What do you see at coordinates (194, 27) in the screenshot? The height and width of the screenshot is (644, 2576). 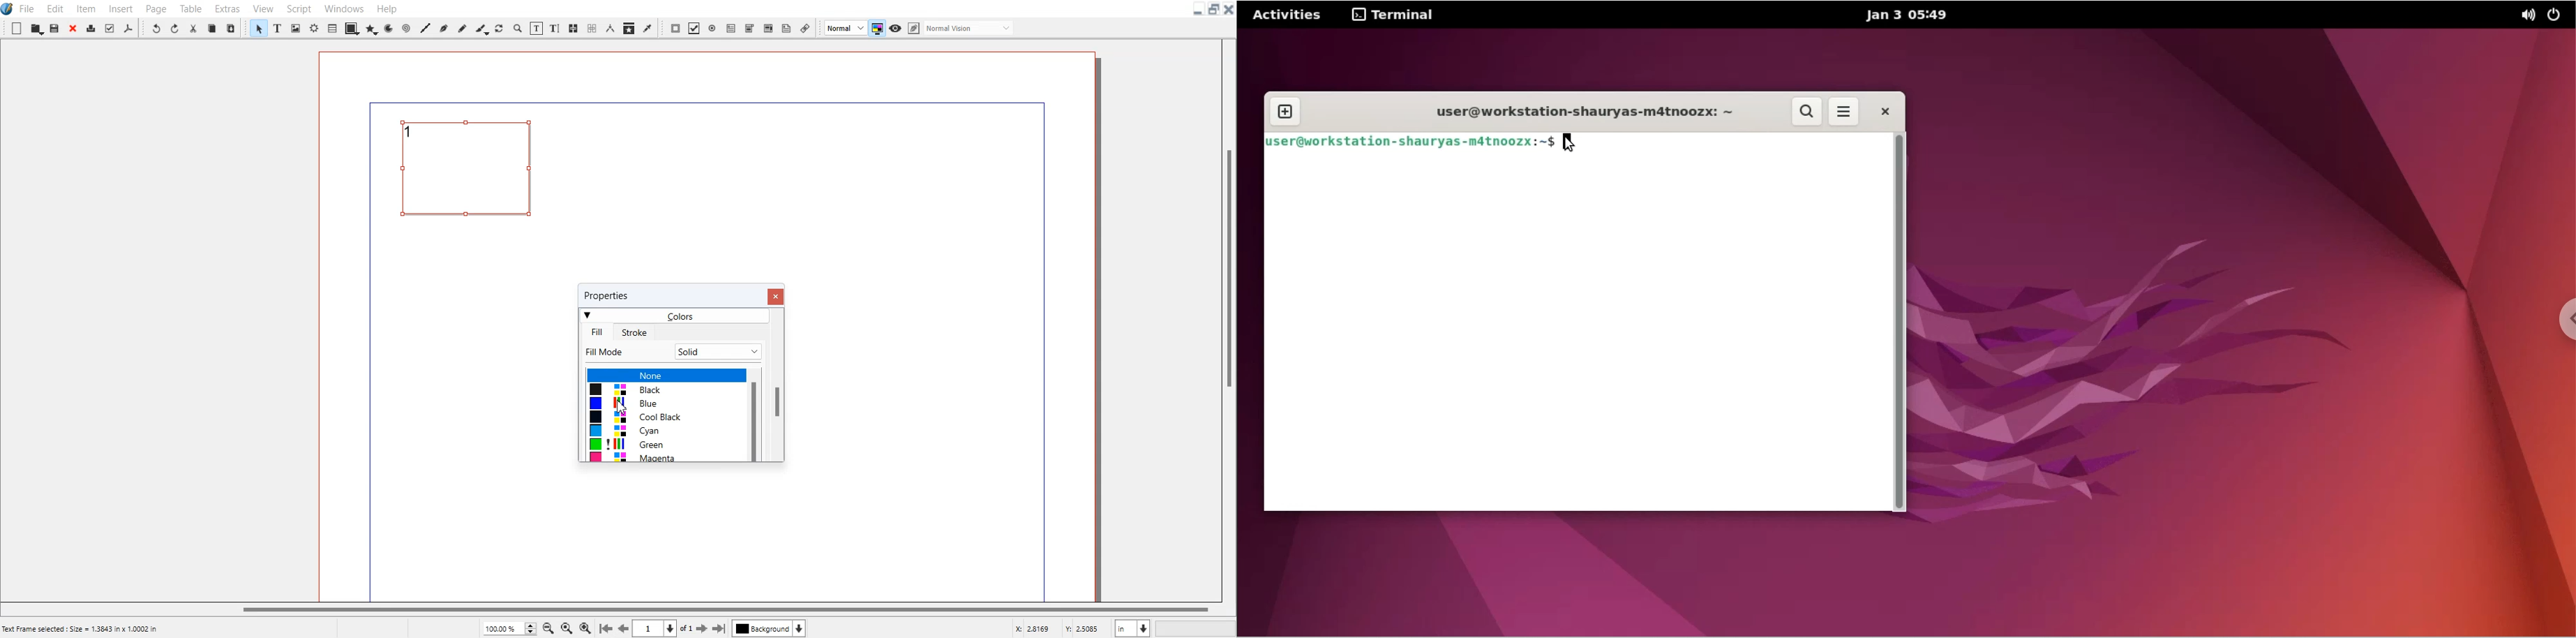 I see `Cut` at bounding box center [194, 27].